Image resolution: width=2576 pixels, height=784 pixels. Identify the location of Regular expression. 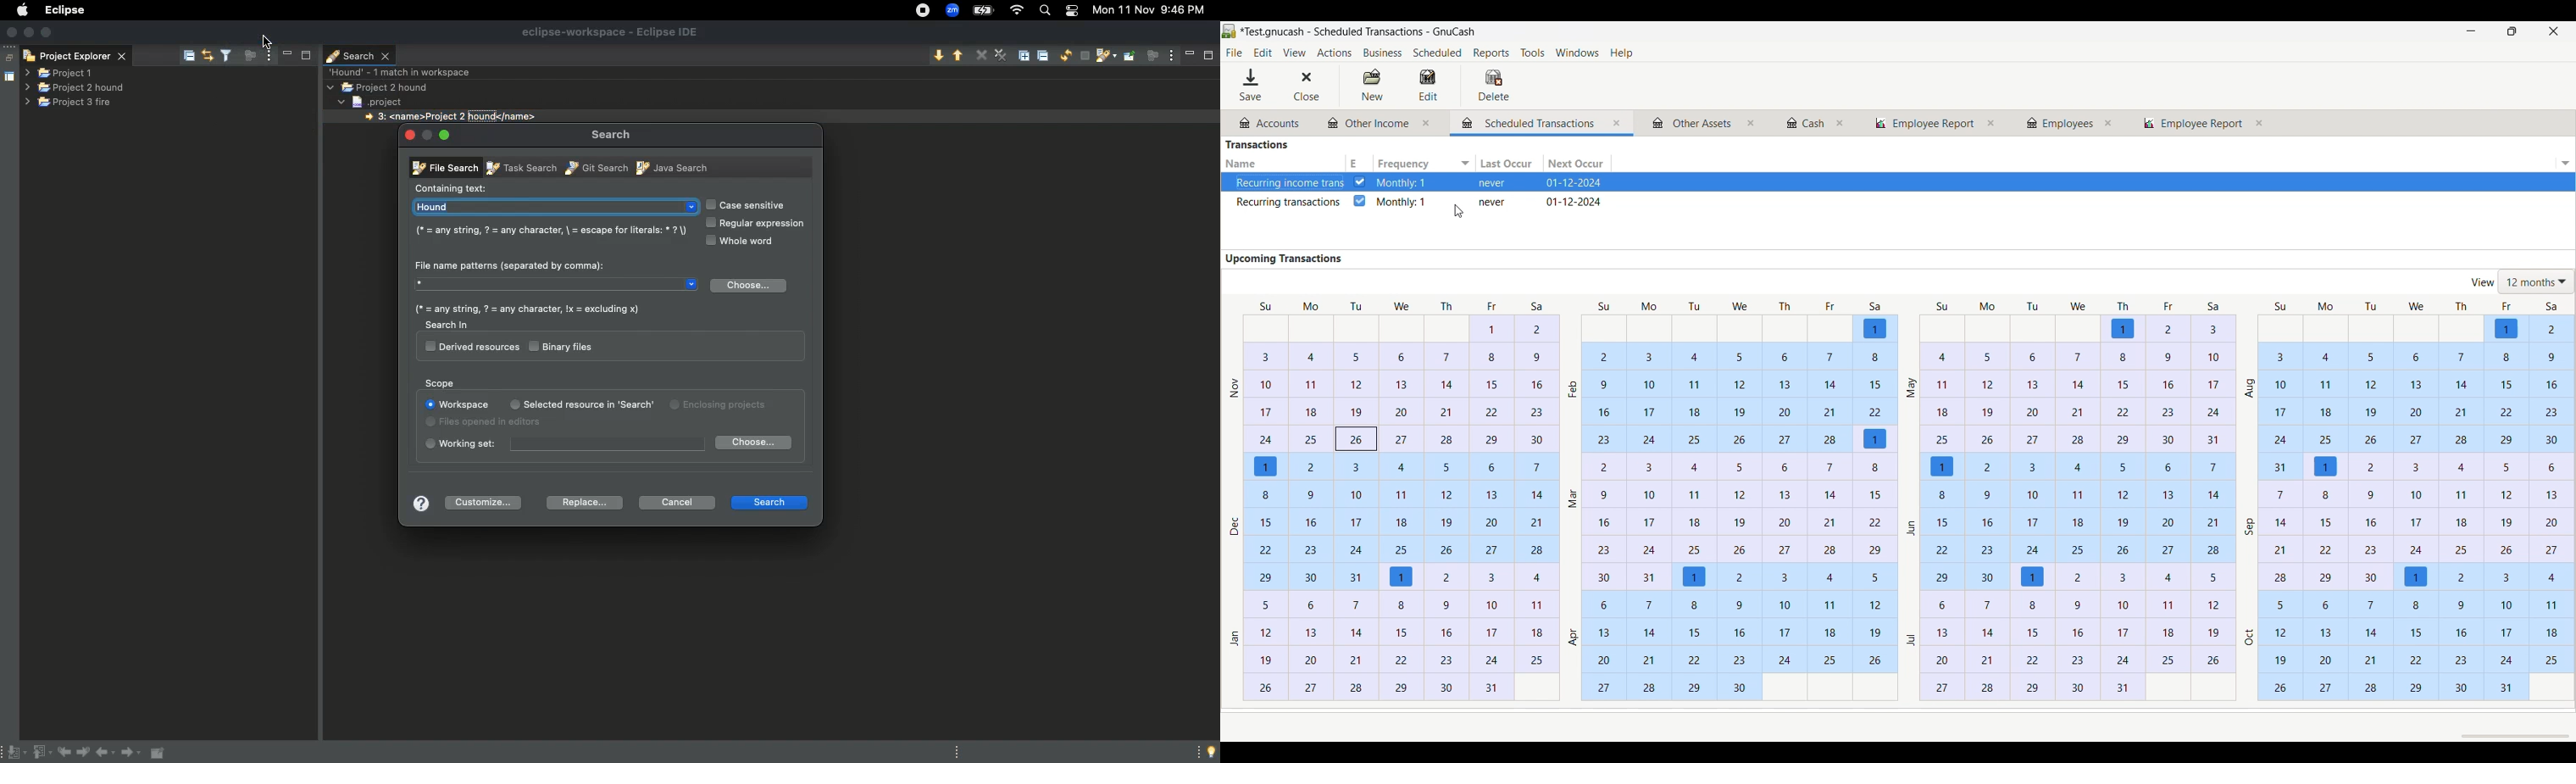
(758, 224).